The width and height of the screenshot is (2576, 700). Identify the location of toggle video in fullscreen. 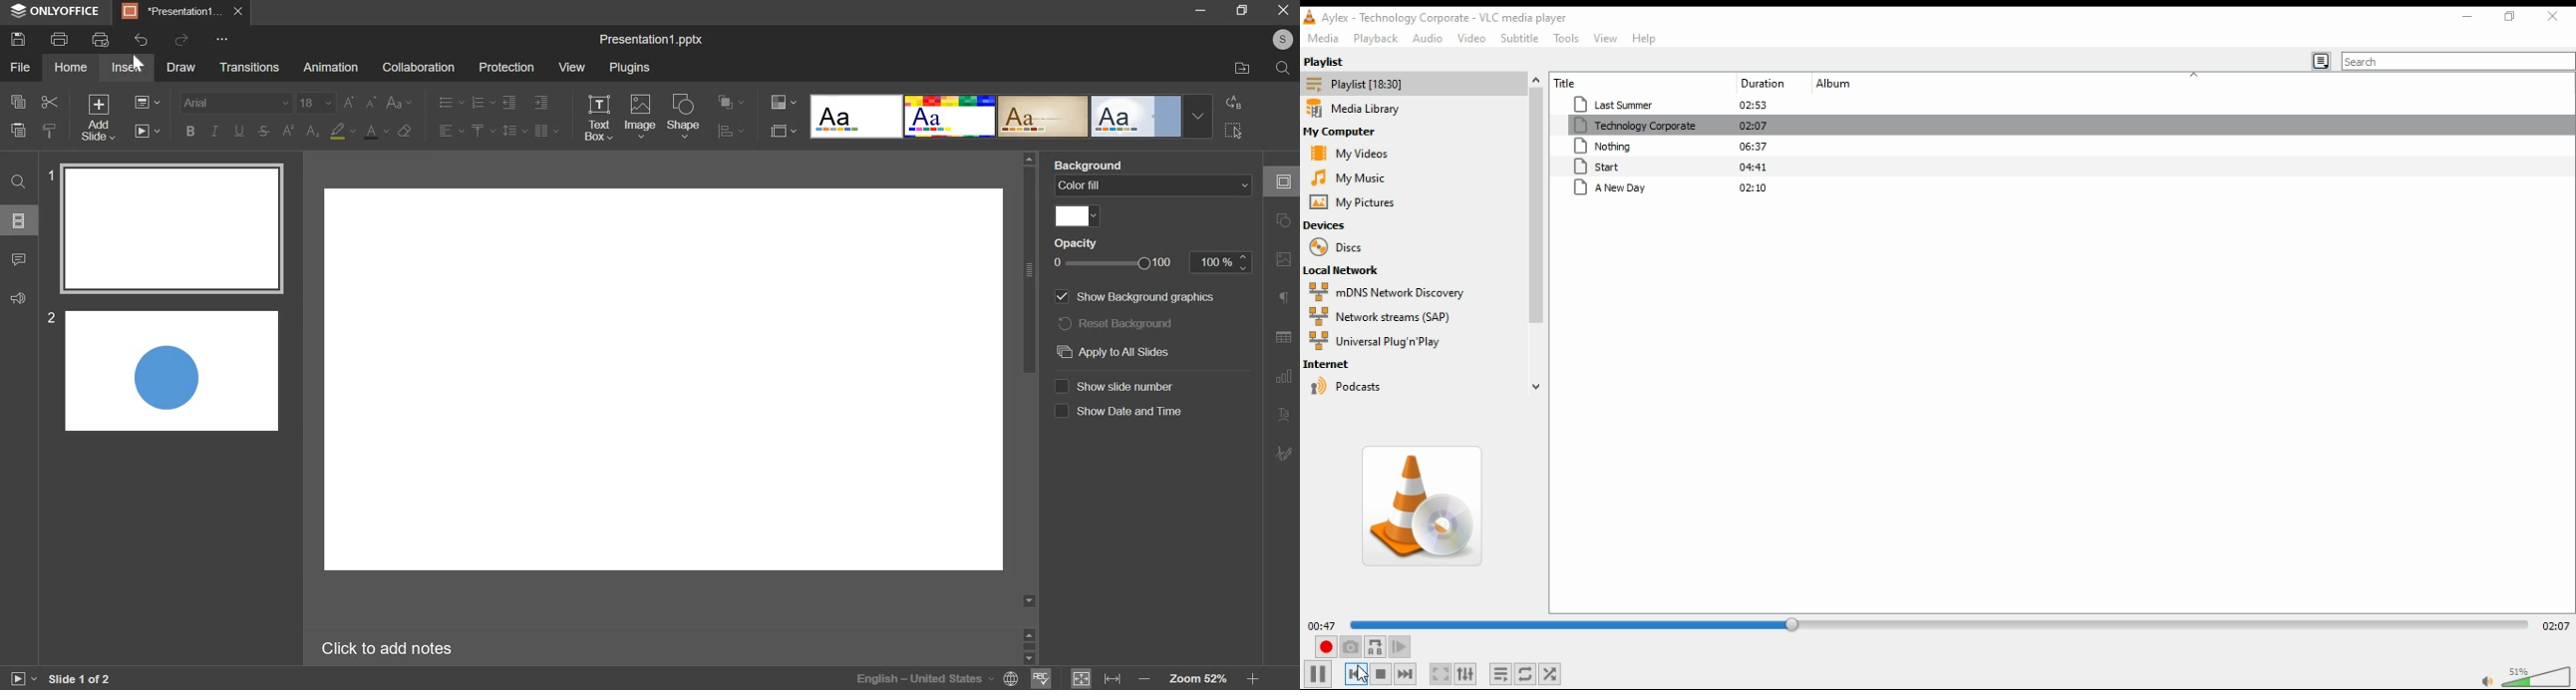
(1440, 674).